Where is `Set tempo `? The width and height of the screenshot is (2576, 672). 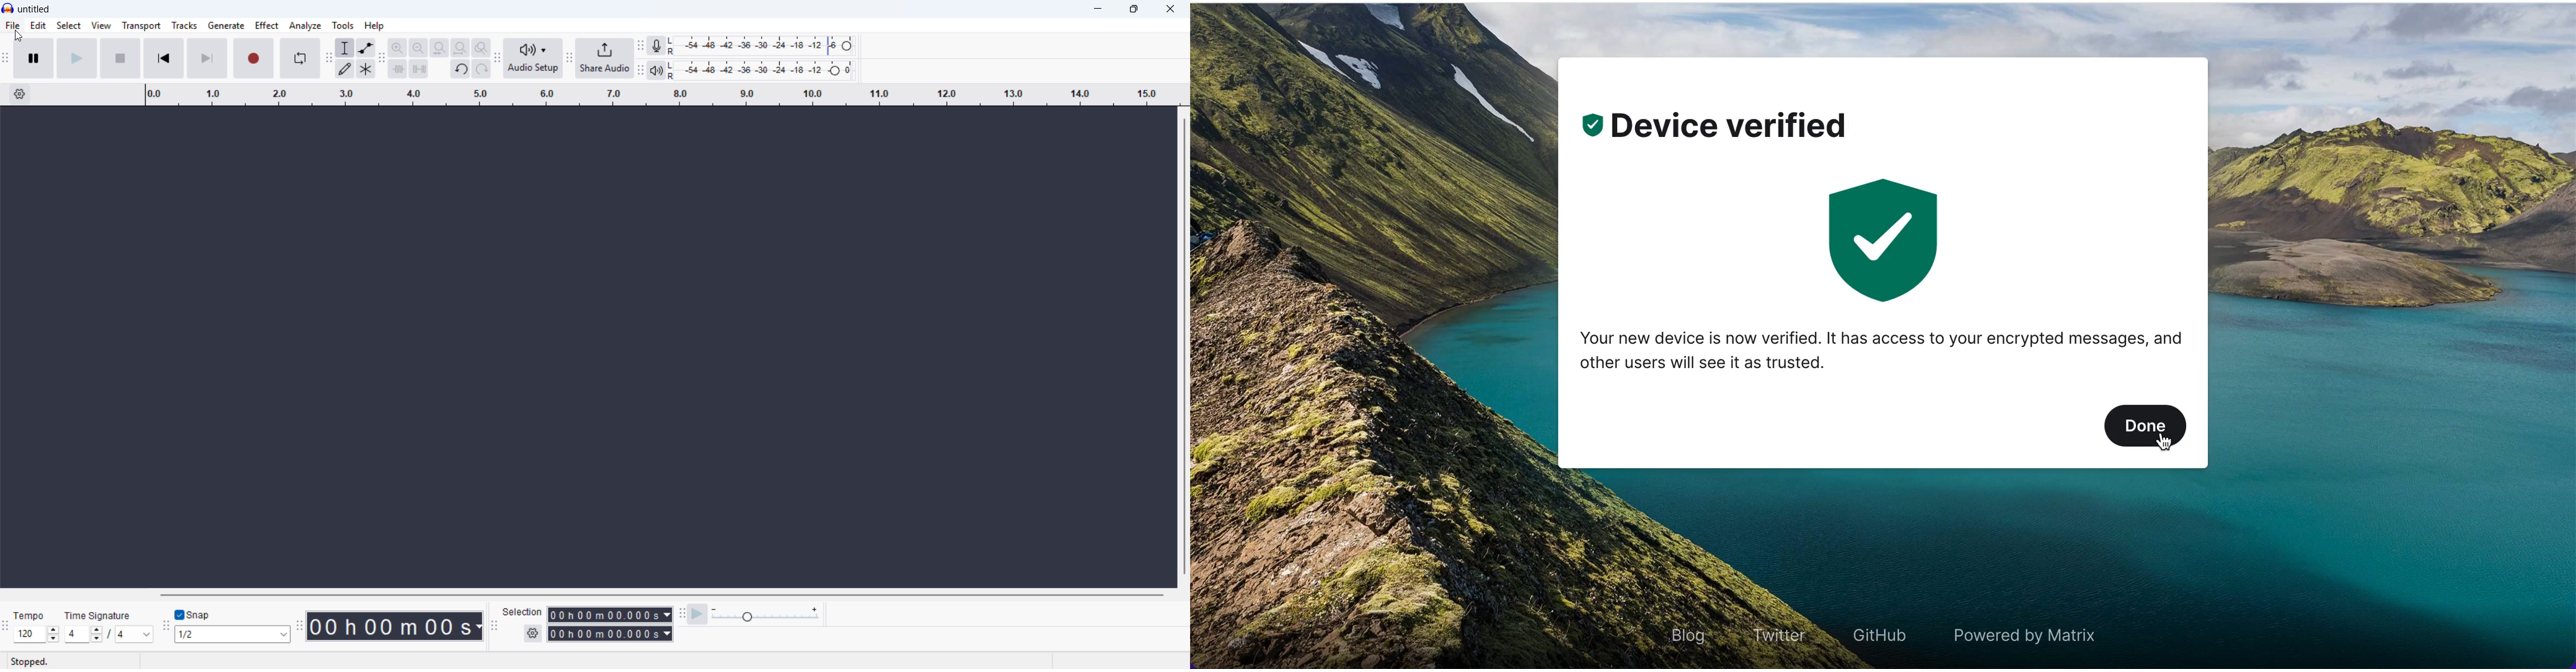 Set tempo  is located at coordinates (36, 634).